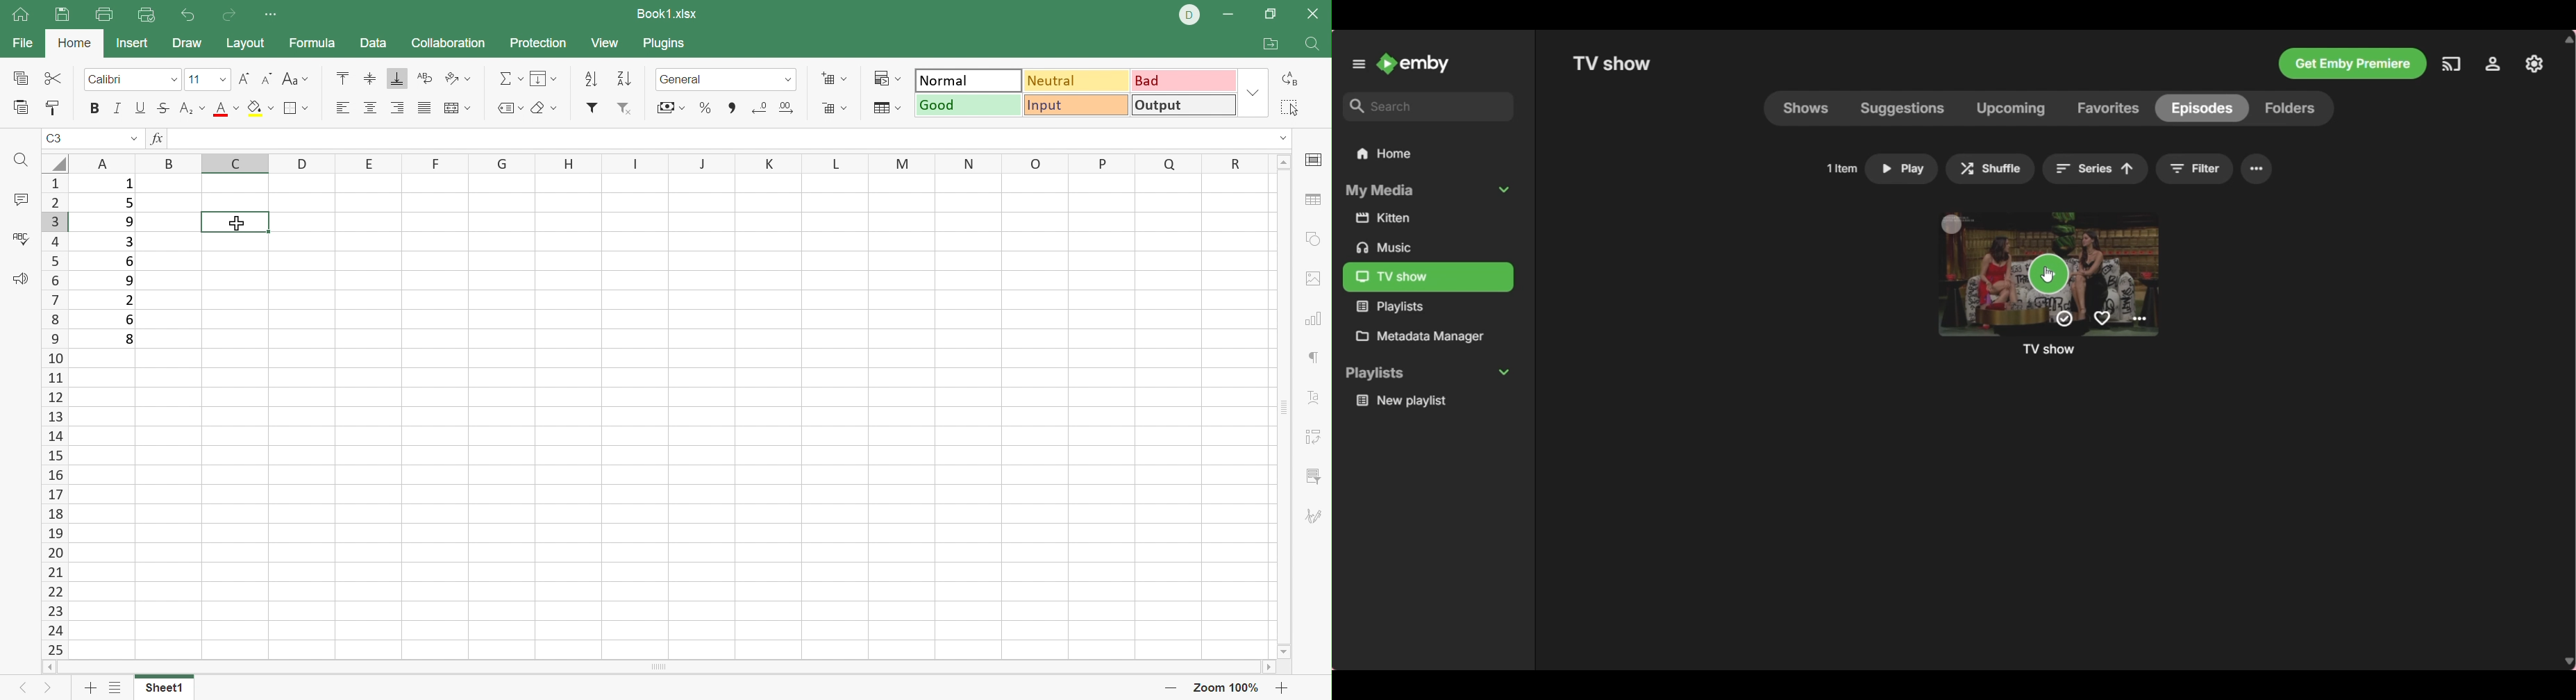  I want to click on Print, so click(106, 14).